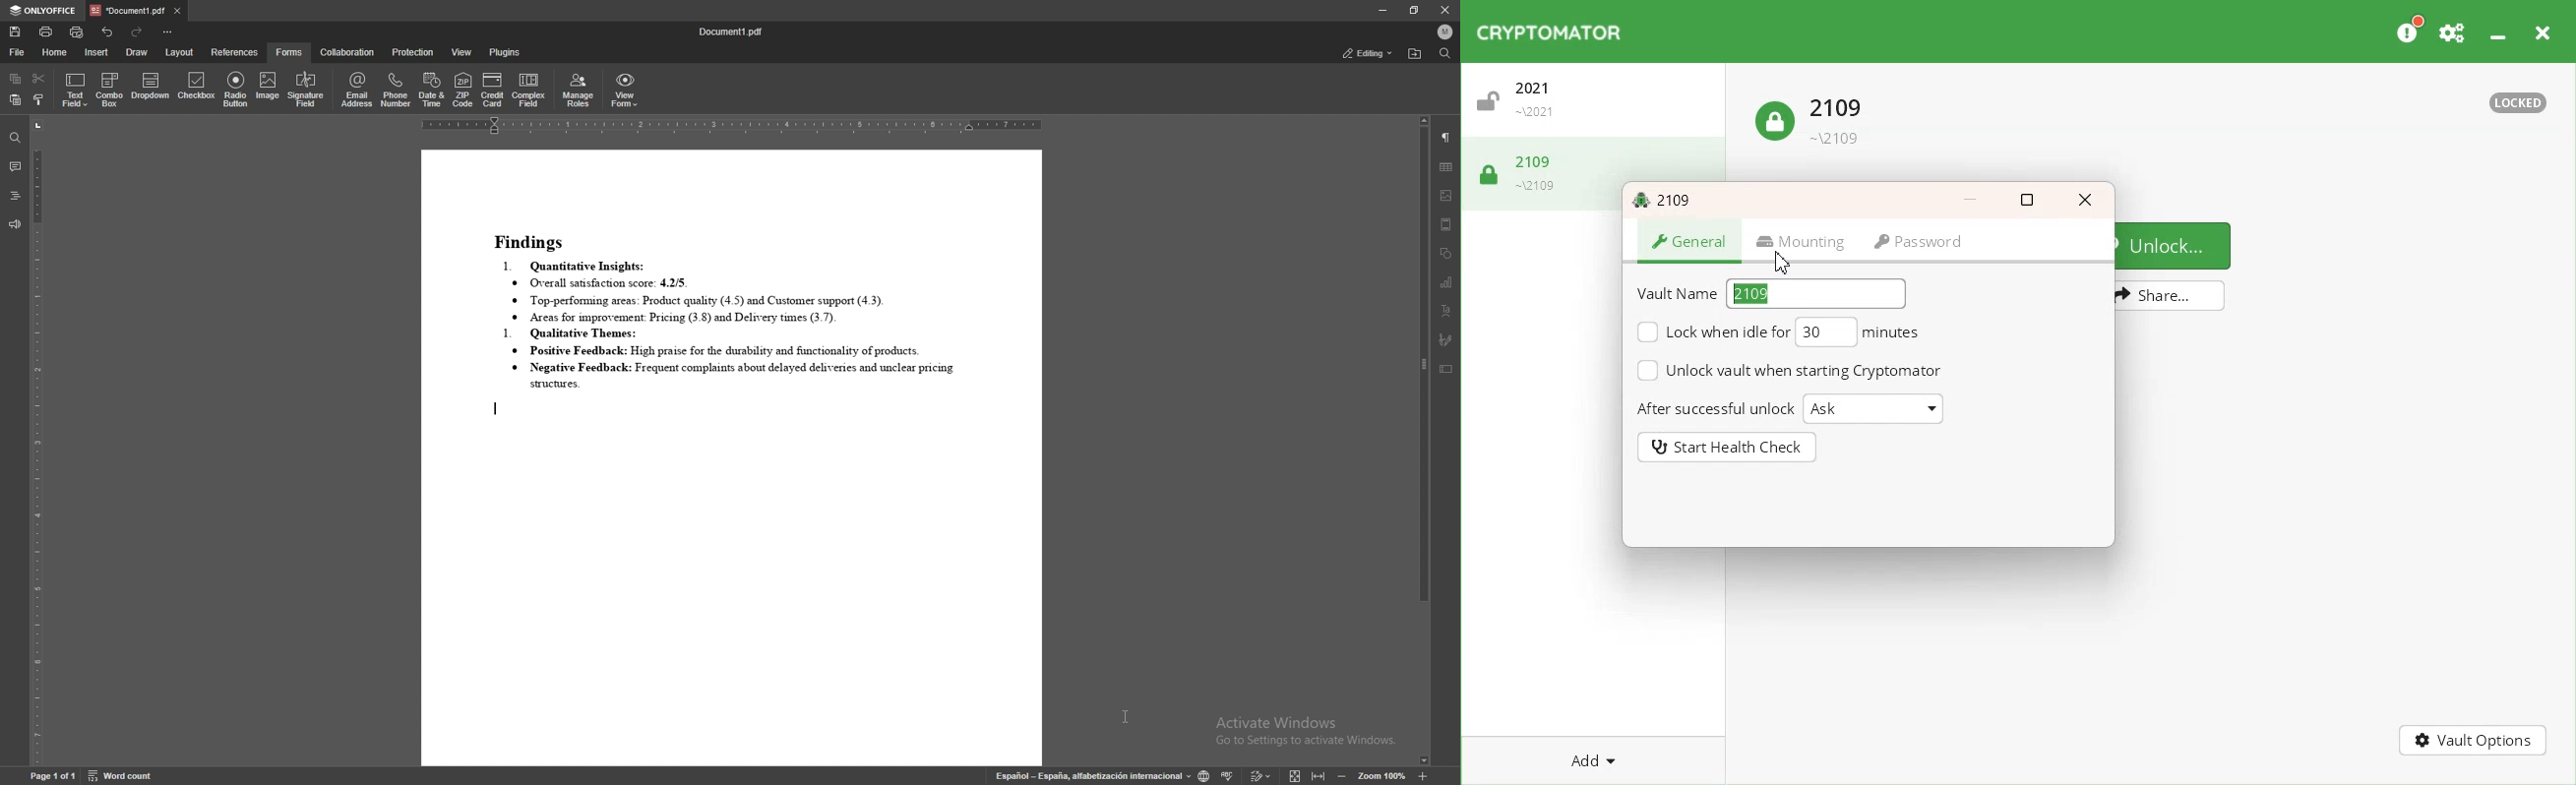  Describe the element at coordinates (1447, 310) in the screenshot. I see `text art` at that location.